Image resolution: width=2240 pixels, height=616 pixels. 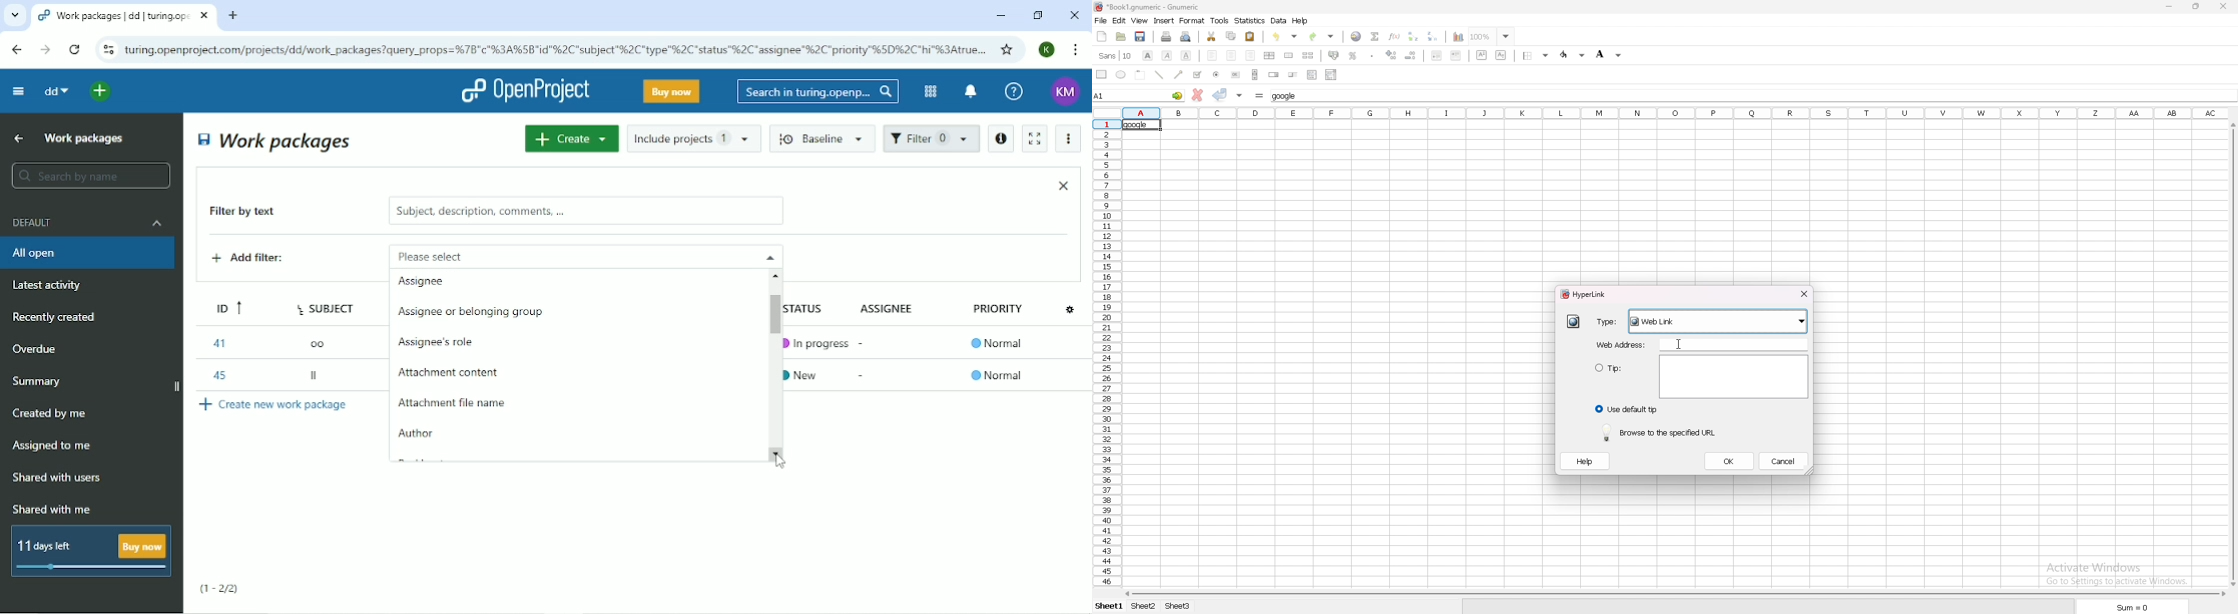 I want to click on Reload this page, so click(x=74, y=49).